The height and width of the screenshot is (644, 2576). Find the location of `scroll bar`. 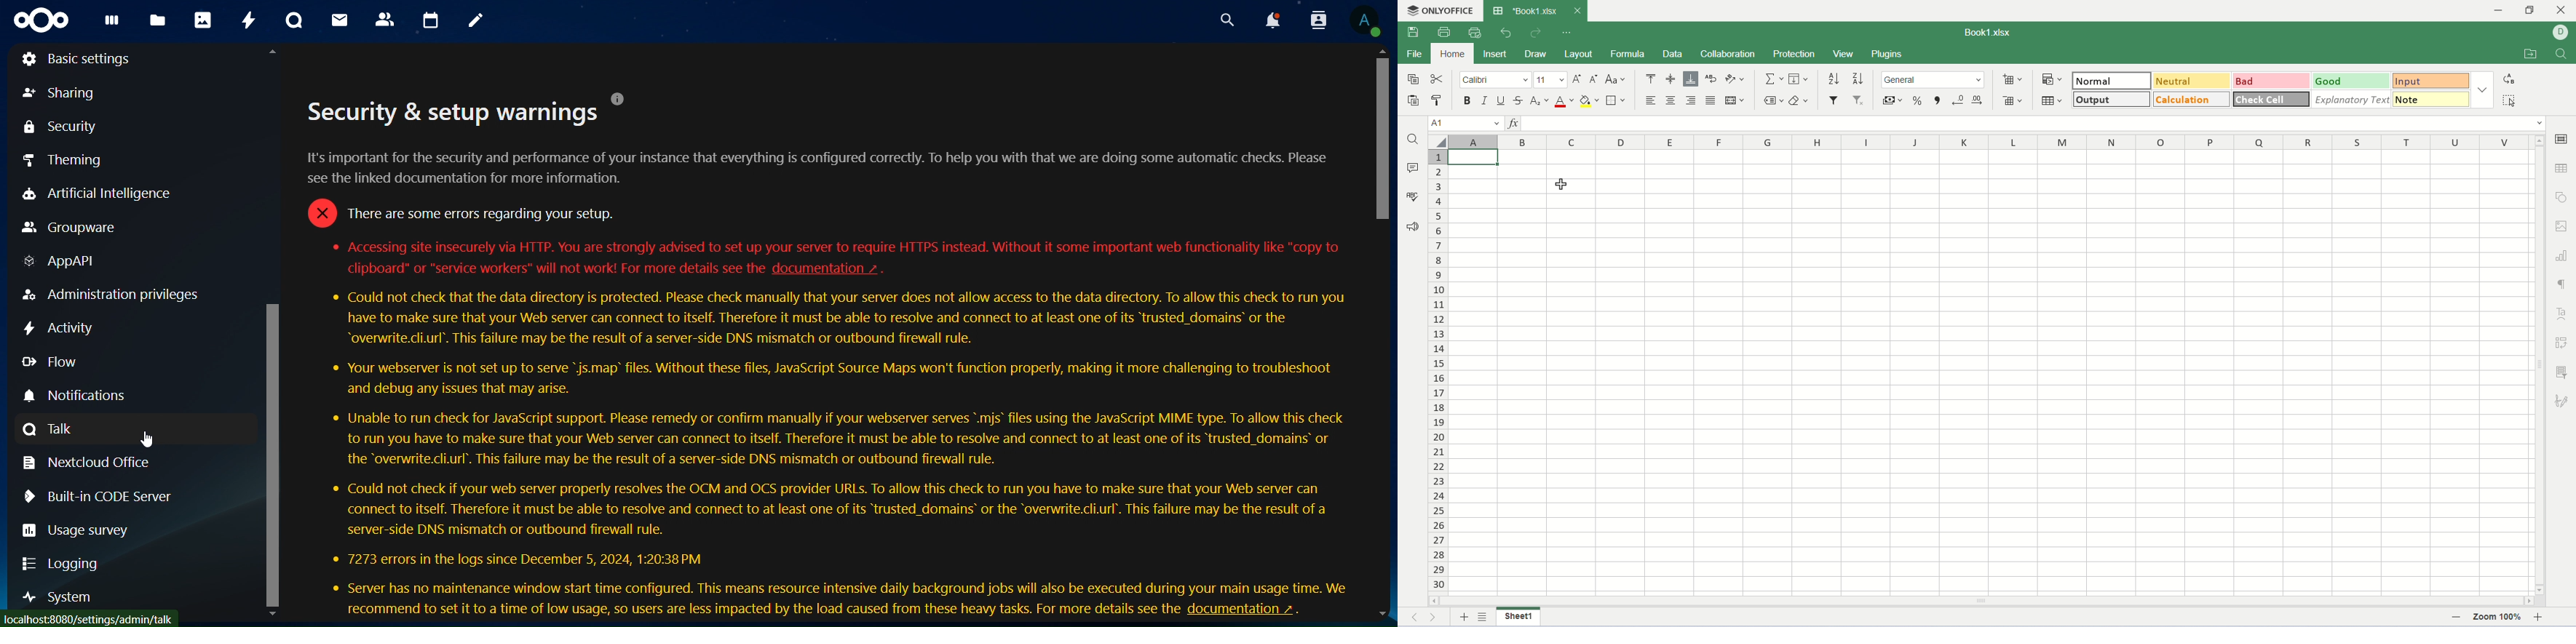

scroll bar is located at coordinates (270, 454).